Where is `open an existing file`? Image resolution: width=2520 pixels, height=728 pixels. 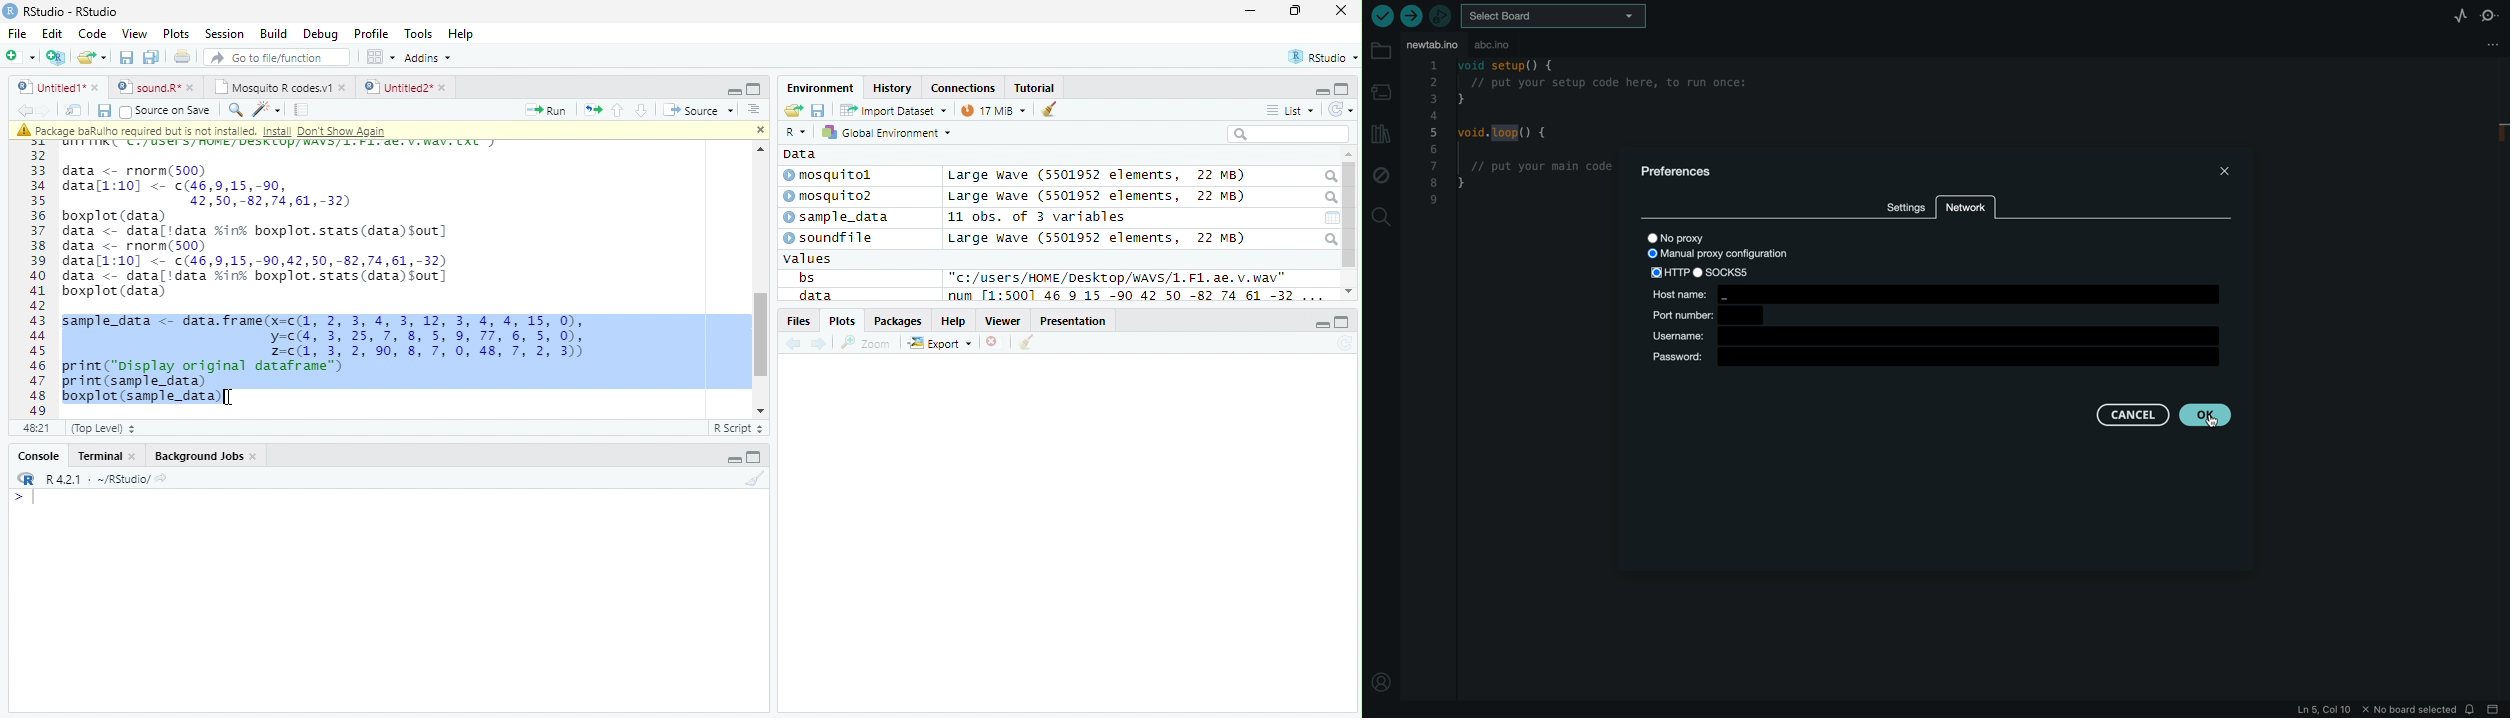 open an existing file is located at coordinates (92, 57).